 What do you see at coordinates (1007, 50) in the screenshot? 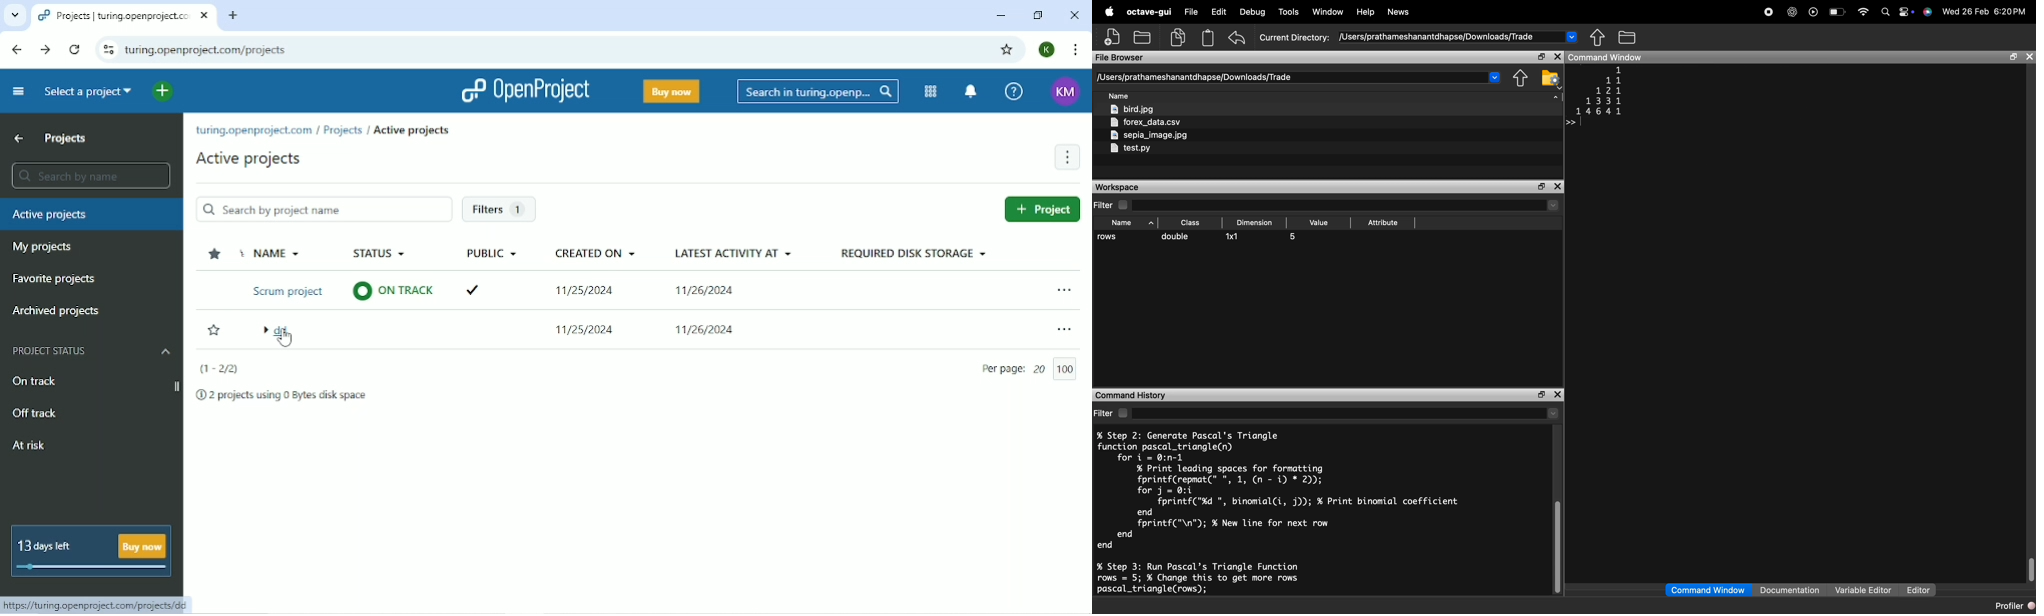
I see `Bookmark this tab` at bounding box center [1007, 50].